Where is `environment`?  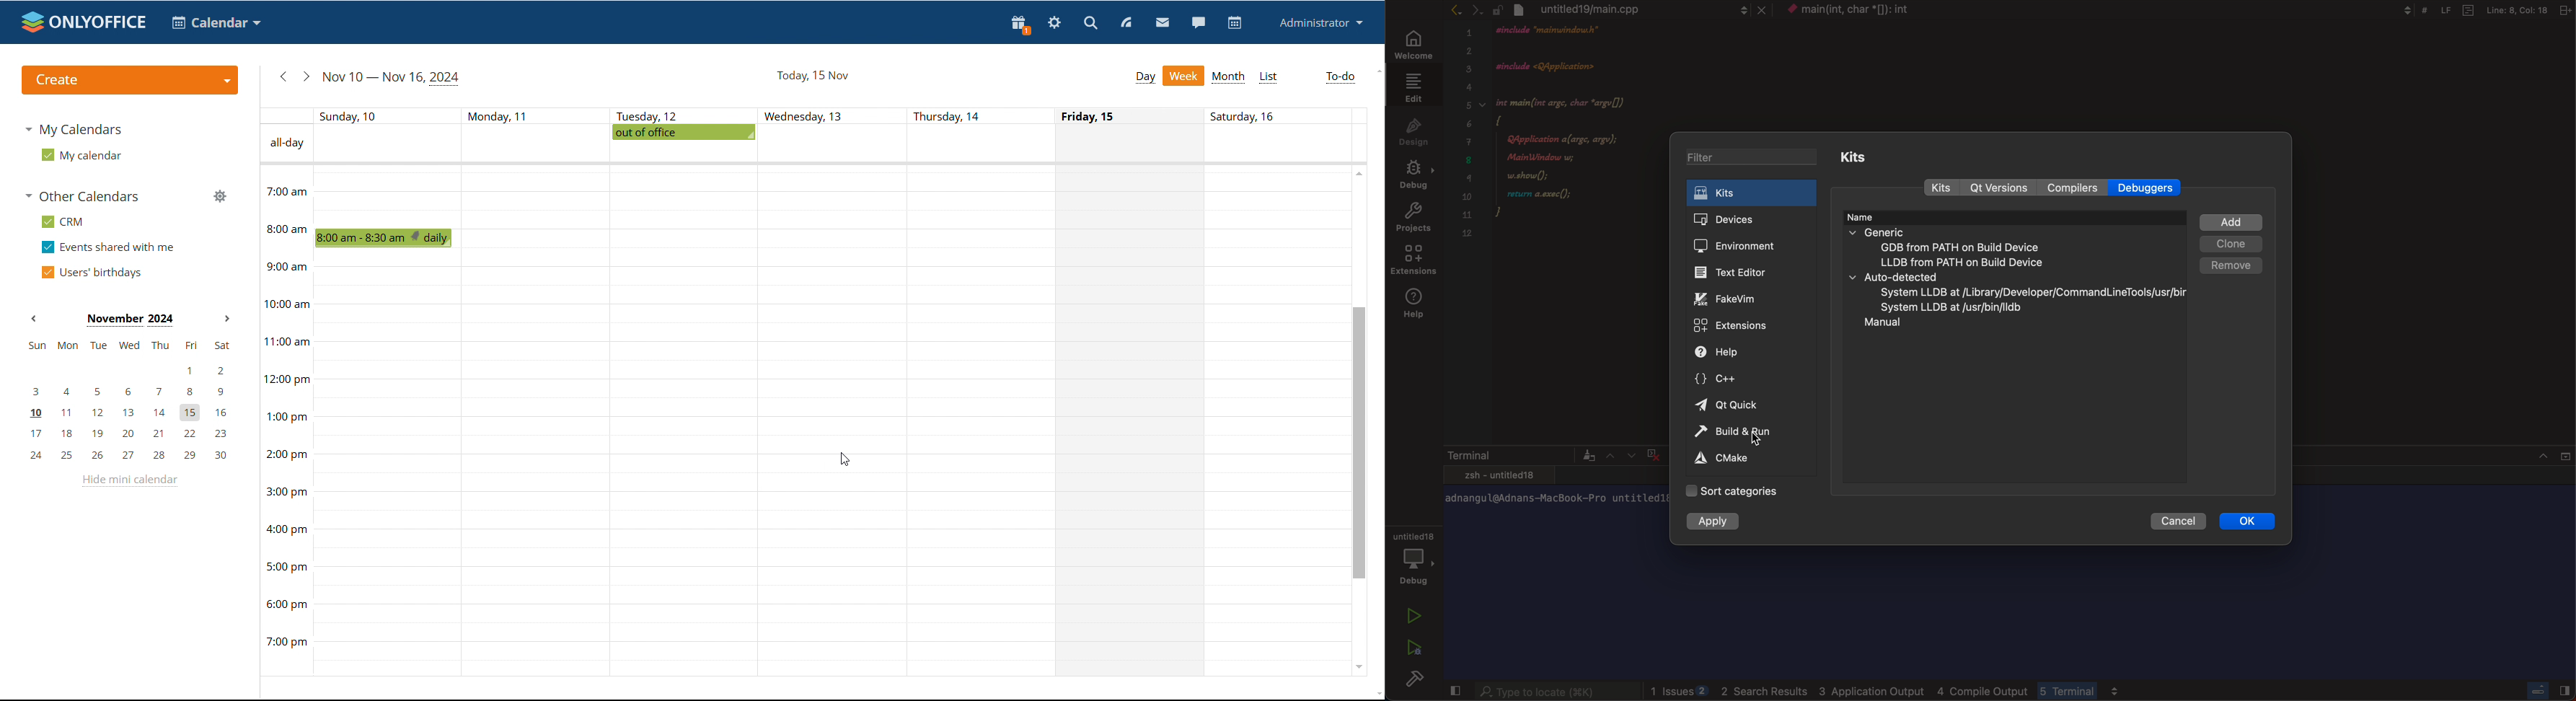 environment is located at coordinates (1743, 244).